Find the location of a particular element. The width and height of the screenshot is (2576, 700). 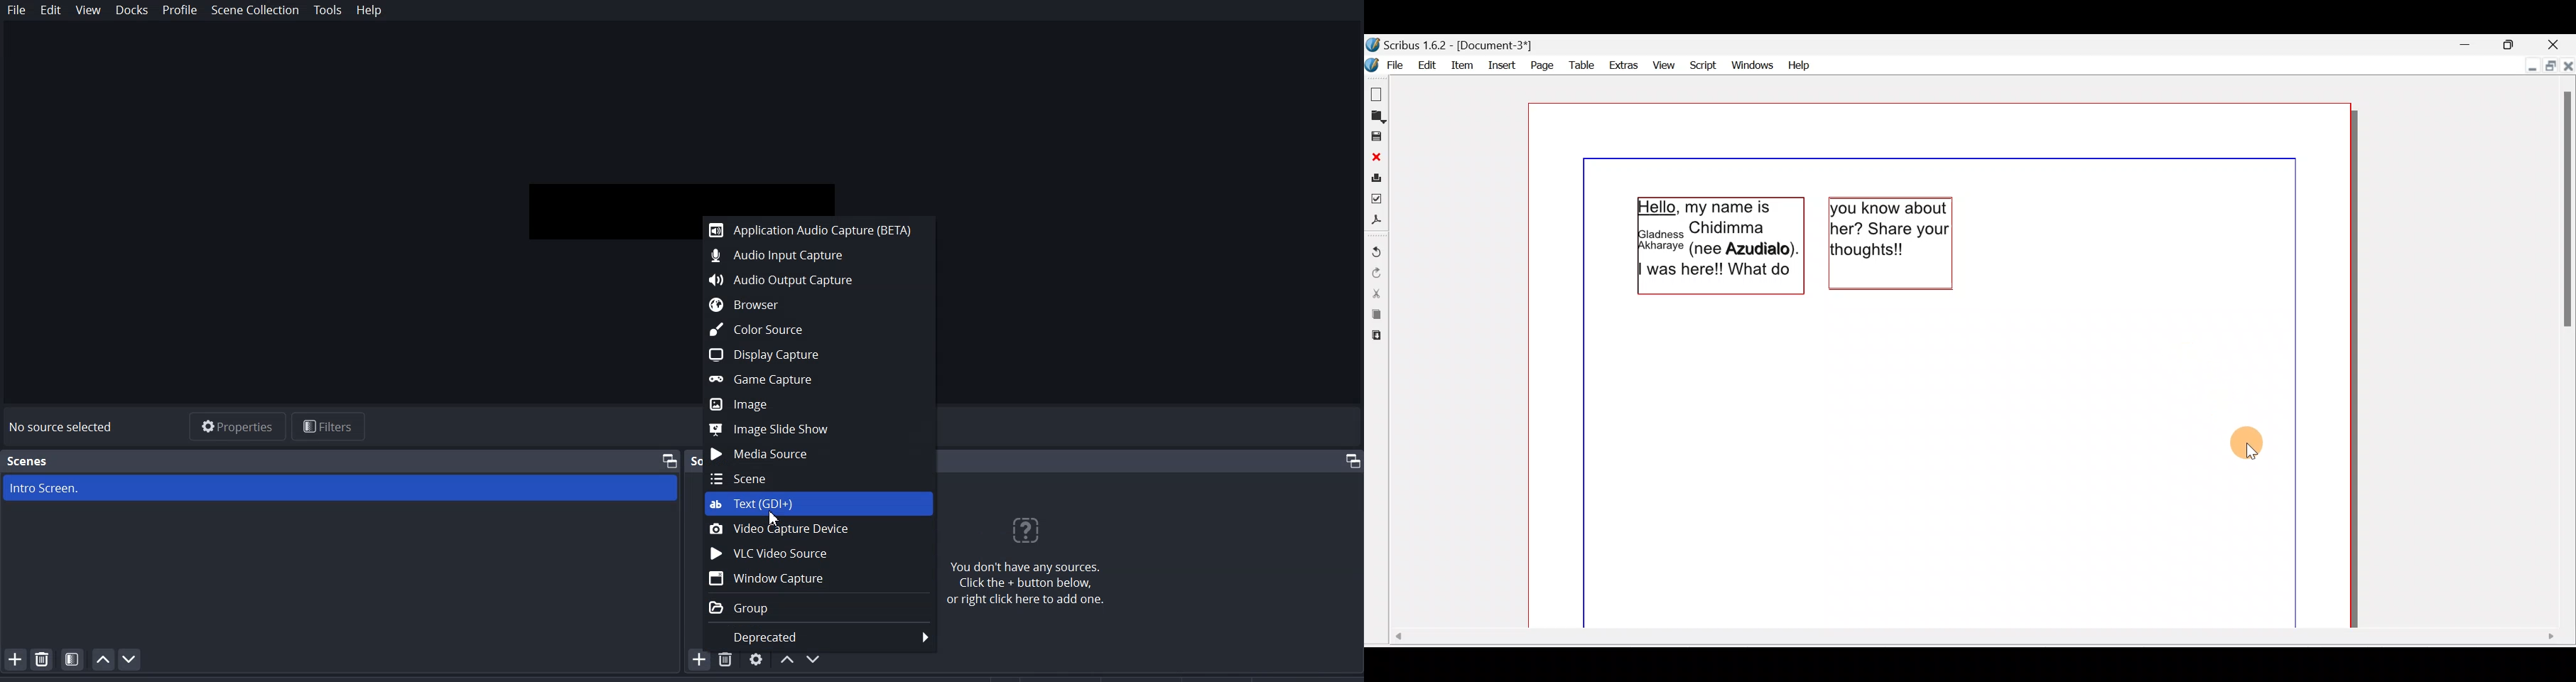

Scroll bar is located at coordinates (2564, 354).